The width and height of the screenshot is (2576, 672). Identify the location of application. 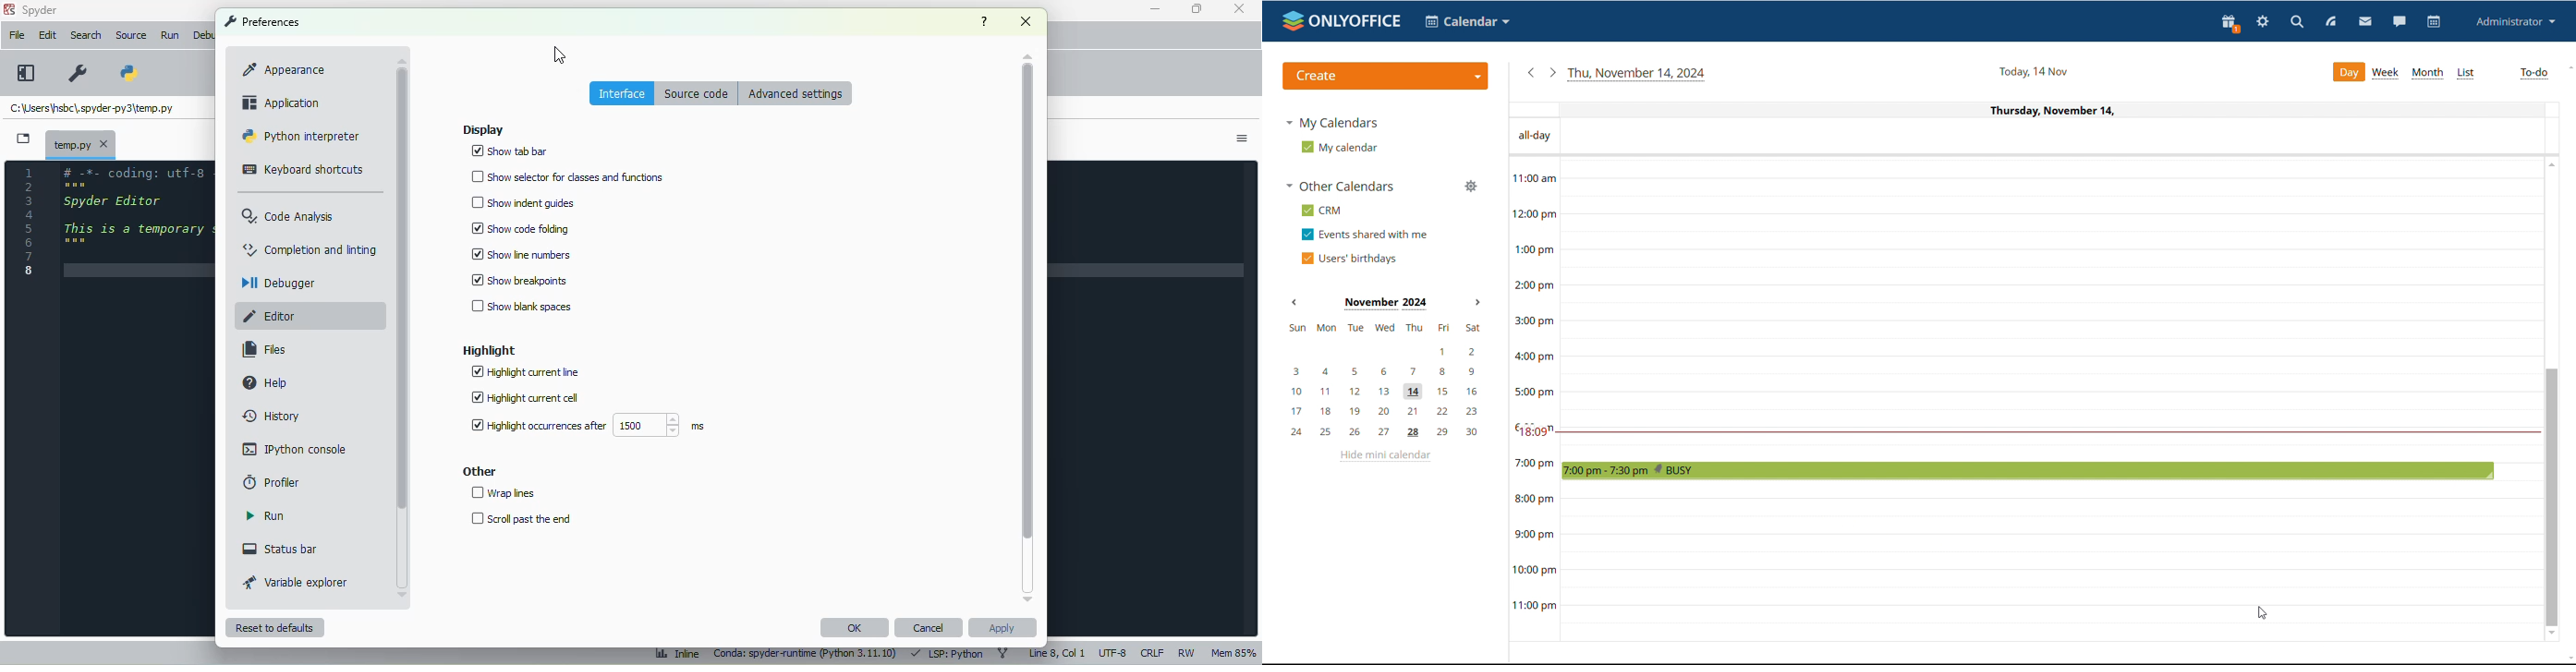
(282, 103).